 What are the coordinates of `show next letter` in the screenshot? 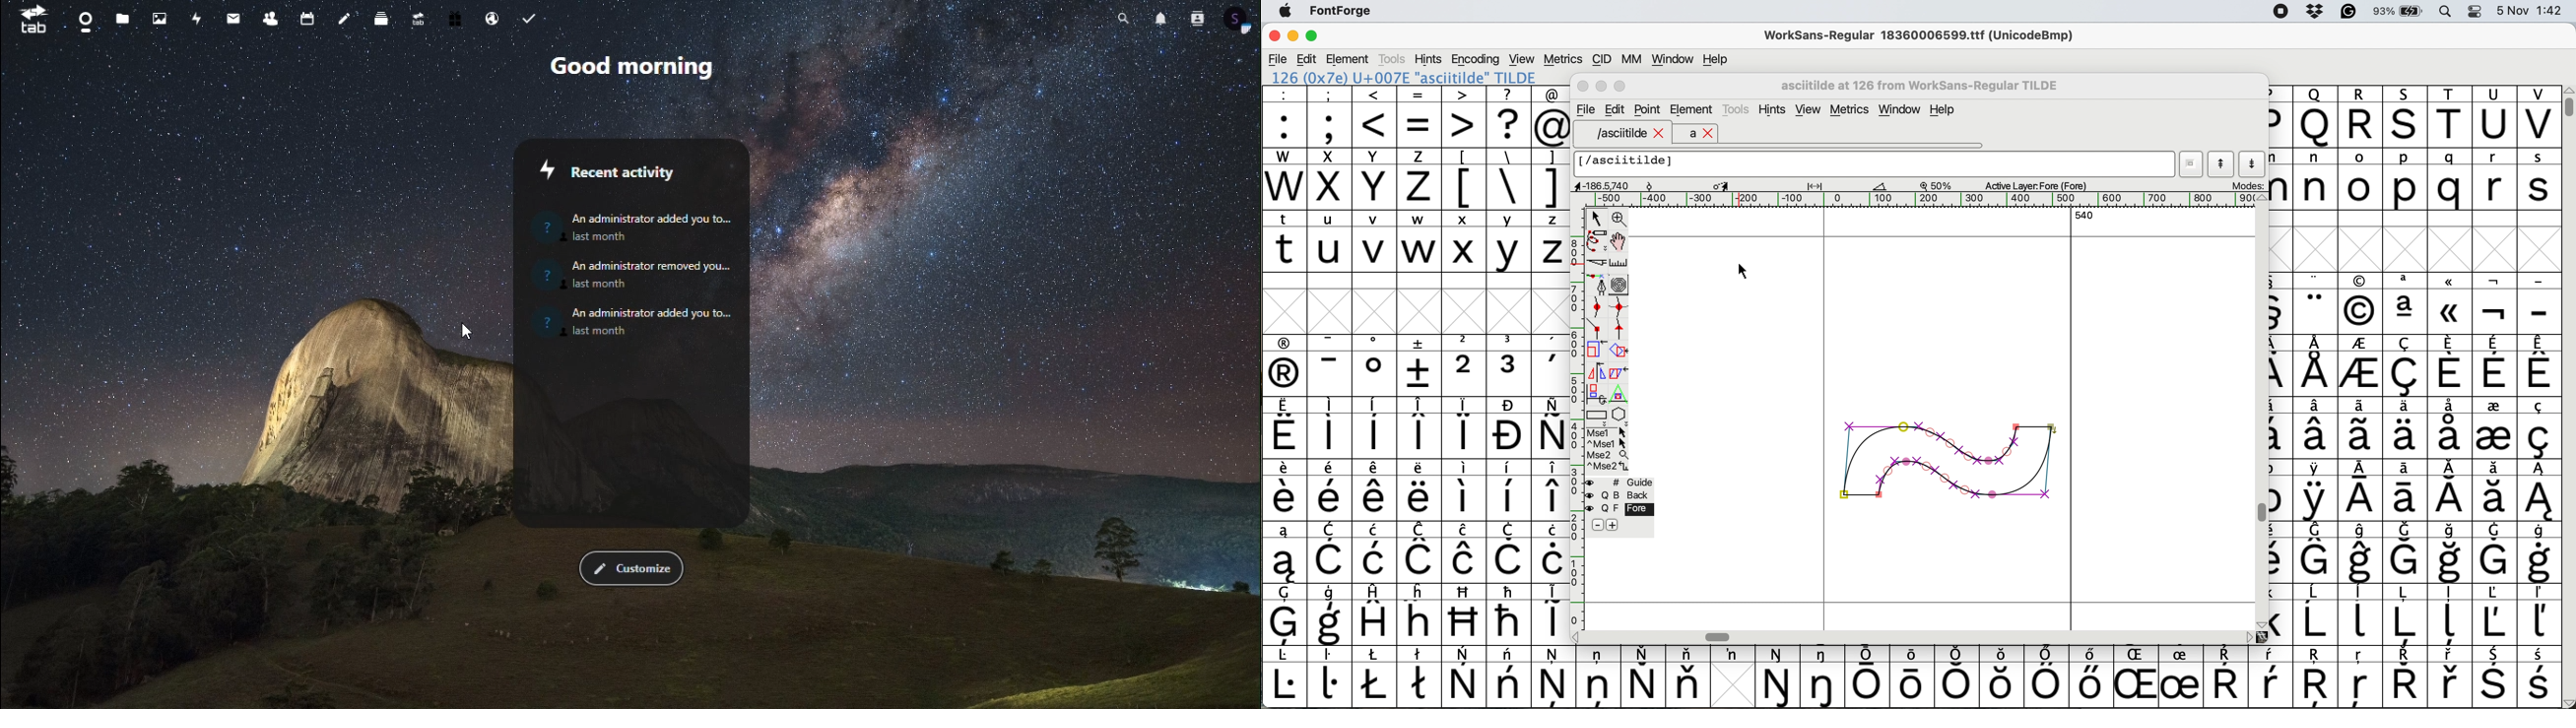 It's located at (2255, 164).